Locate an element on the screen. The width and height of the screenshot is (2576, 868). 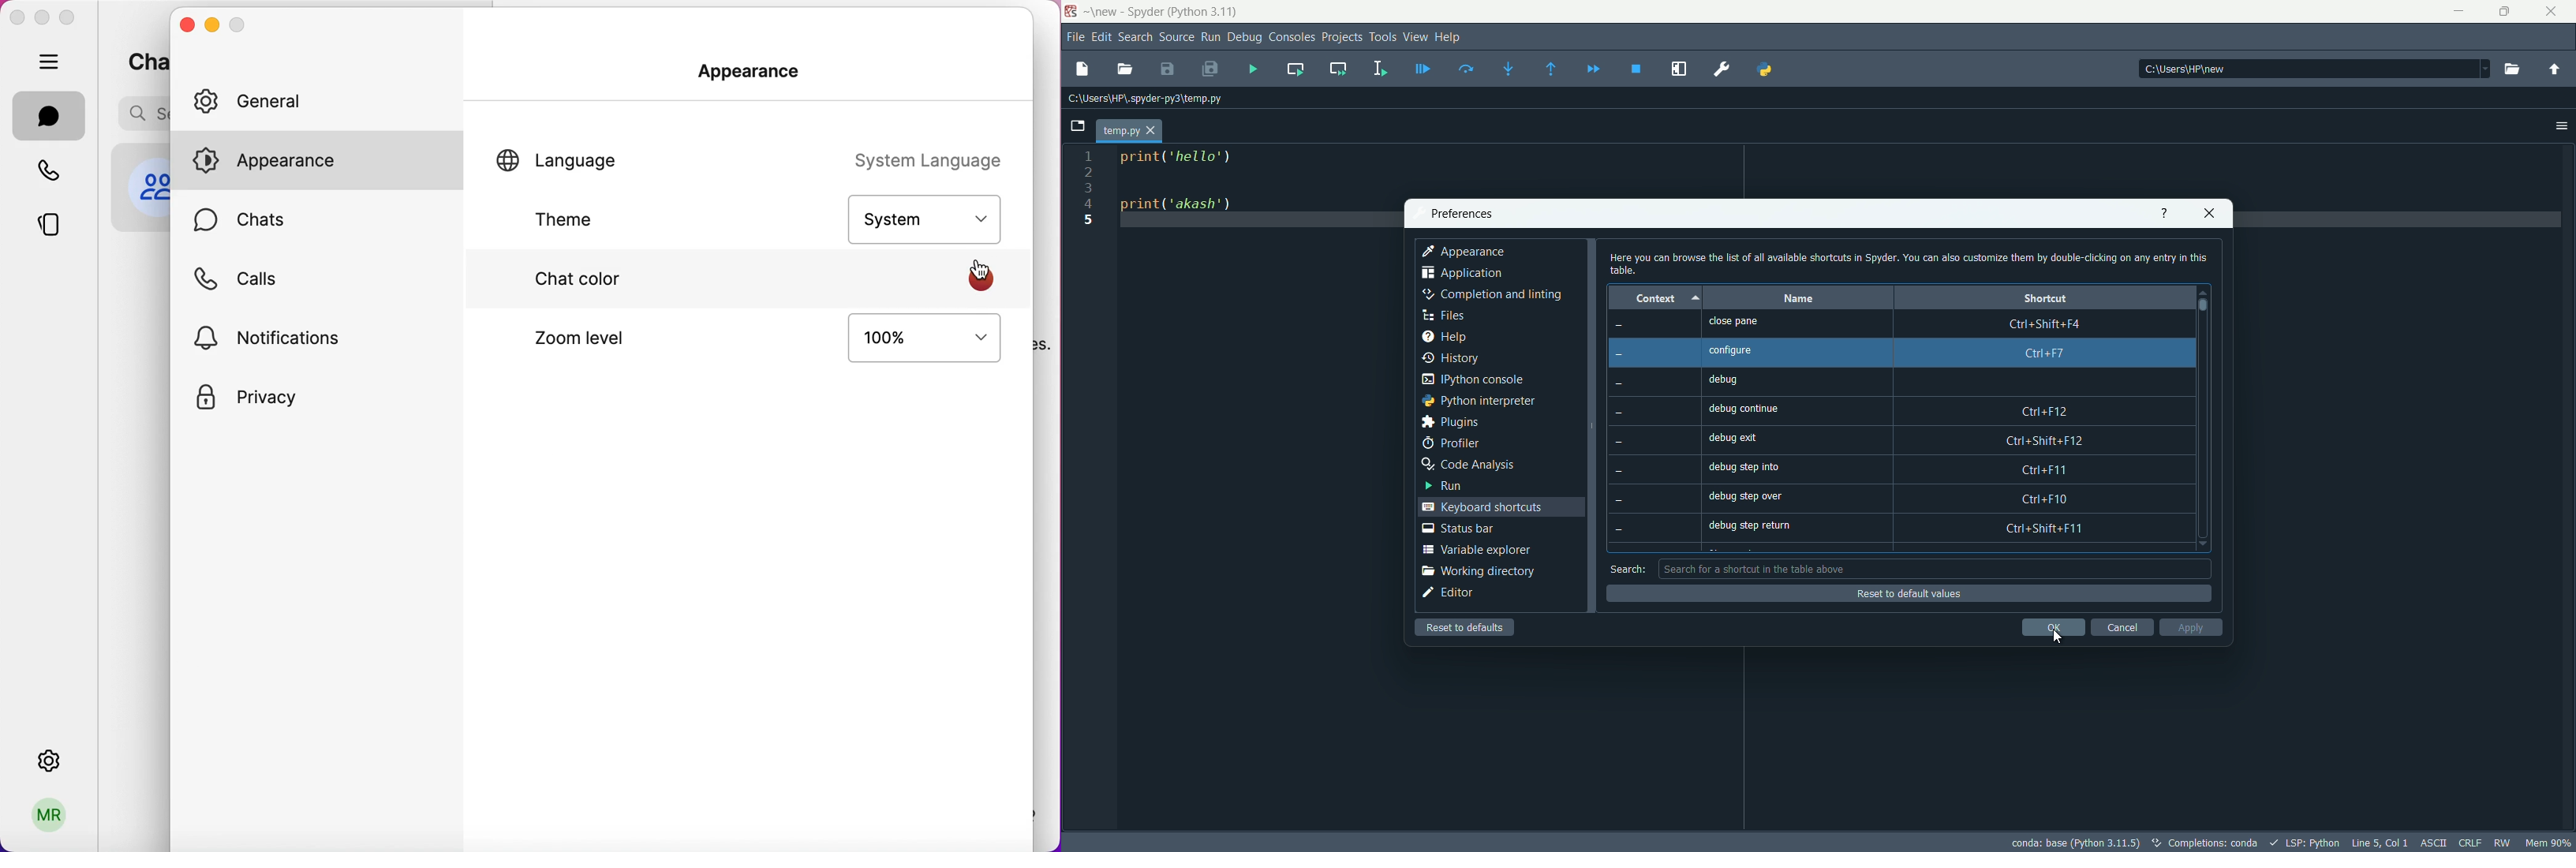
app icon is located at coordinates (1071, 10).